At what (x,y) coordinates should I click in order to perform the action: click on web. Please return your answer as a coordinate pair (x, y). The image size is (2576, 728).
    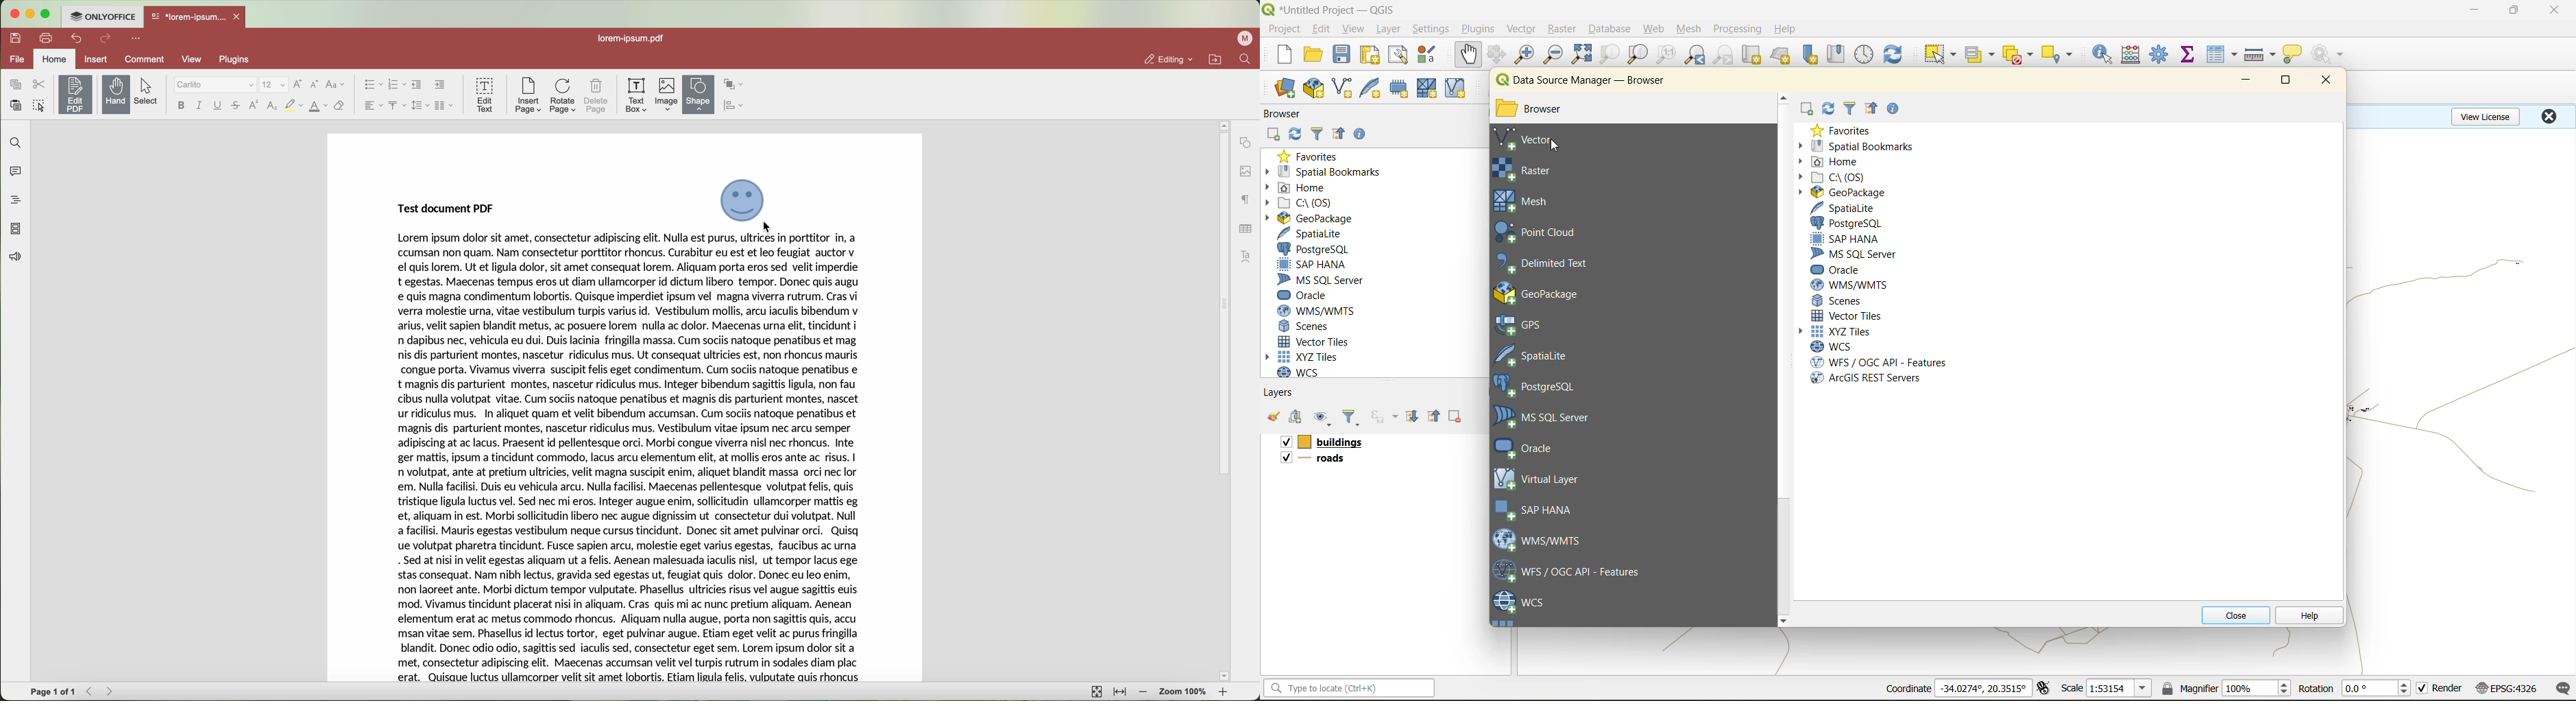
    Looking at the image, I should click on (1654, 29).